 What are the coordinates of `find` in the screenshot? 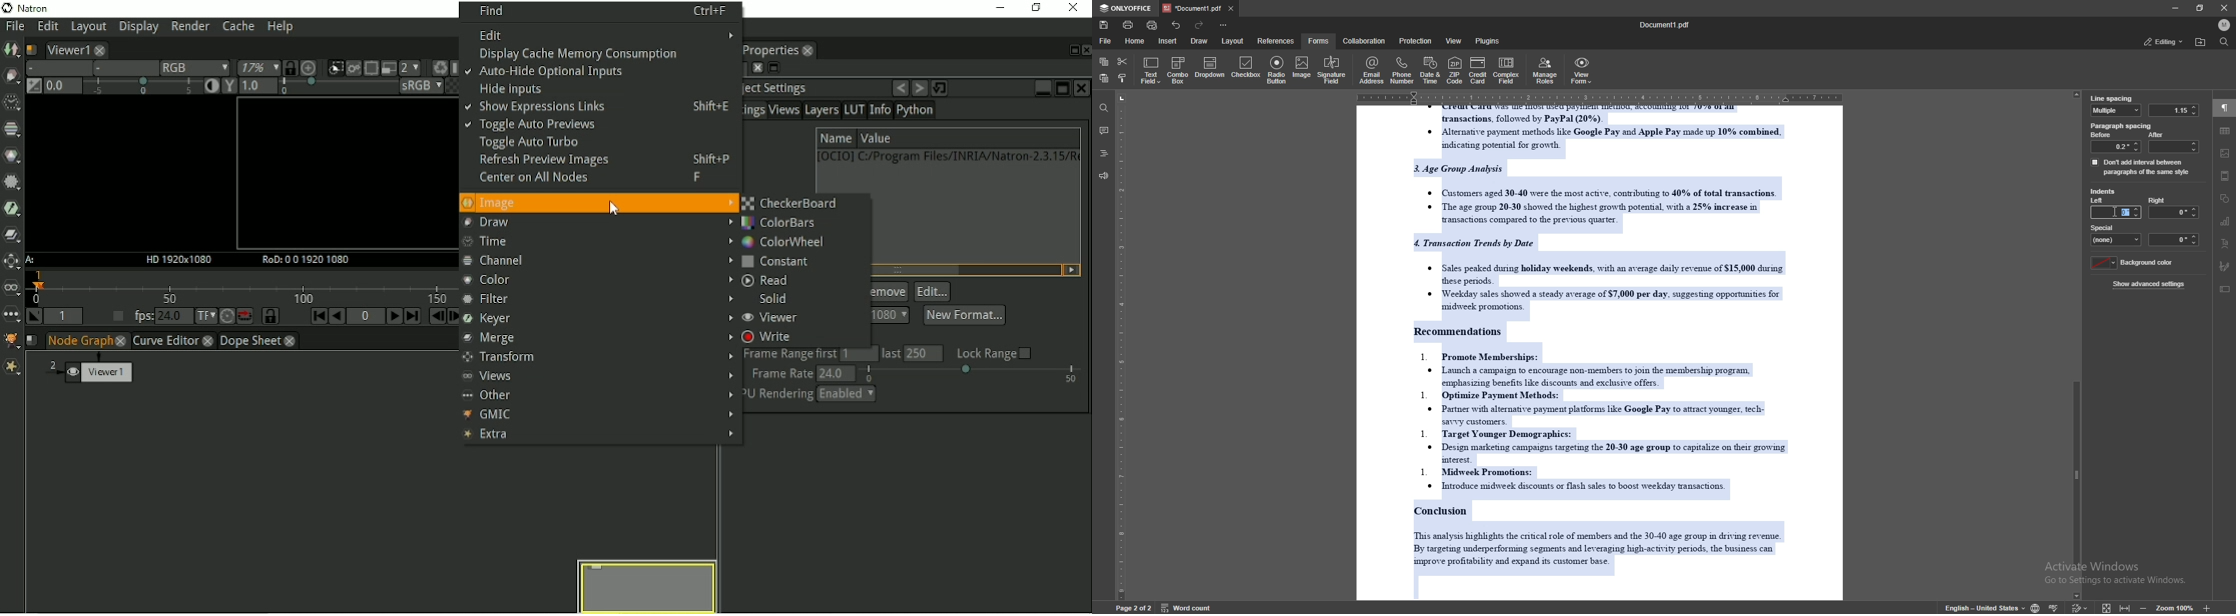 It's located at (1104, 108).